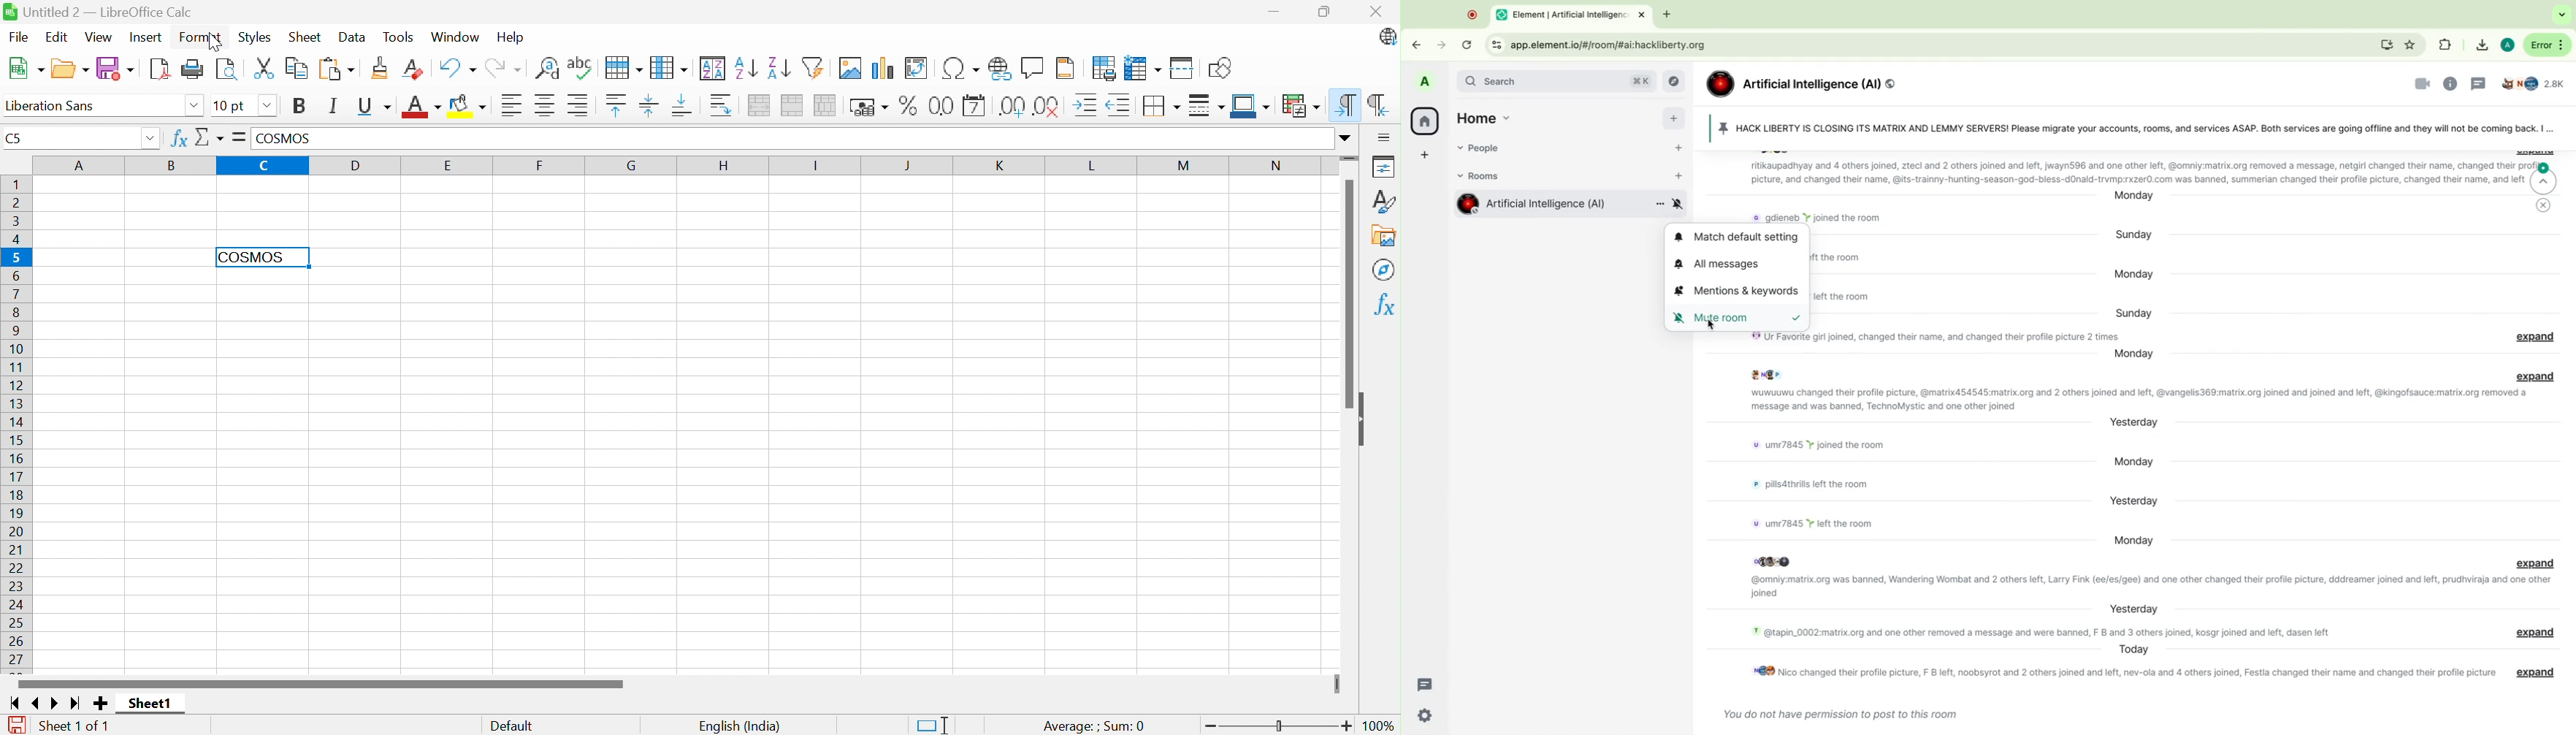 This screenshot has height=756, width=2576. Describe the element at coordinates (240, 137) in the screenshot. I see `Formula` at that location.